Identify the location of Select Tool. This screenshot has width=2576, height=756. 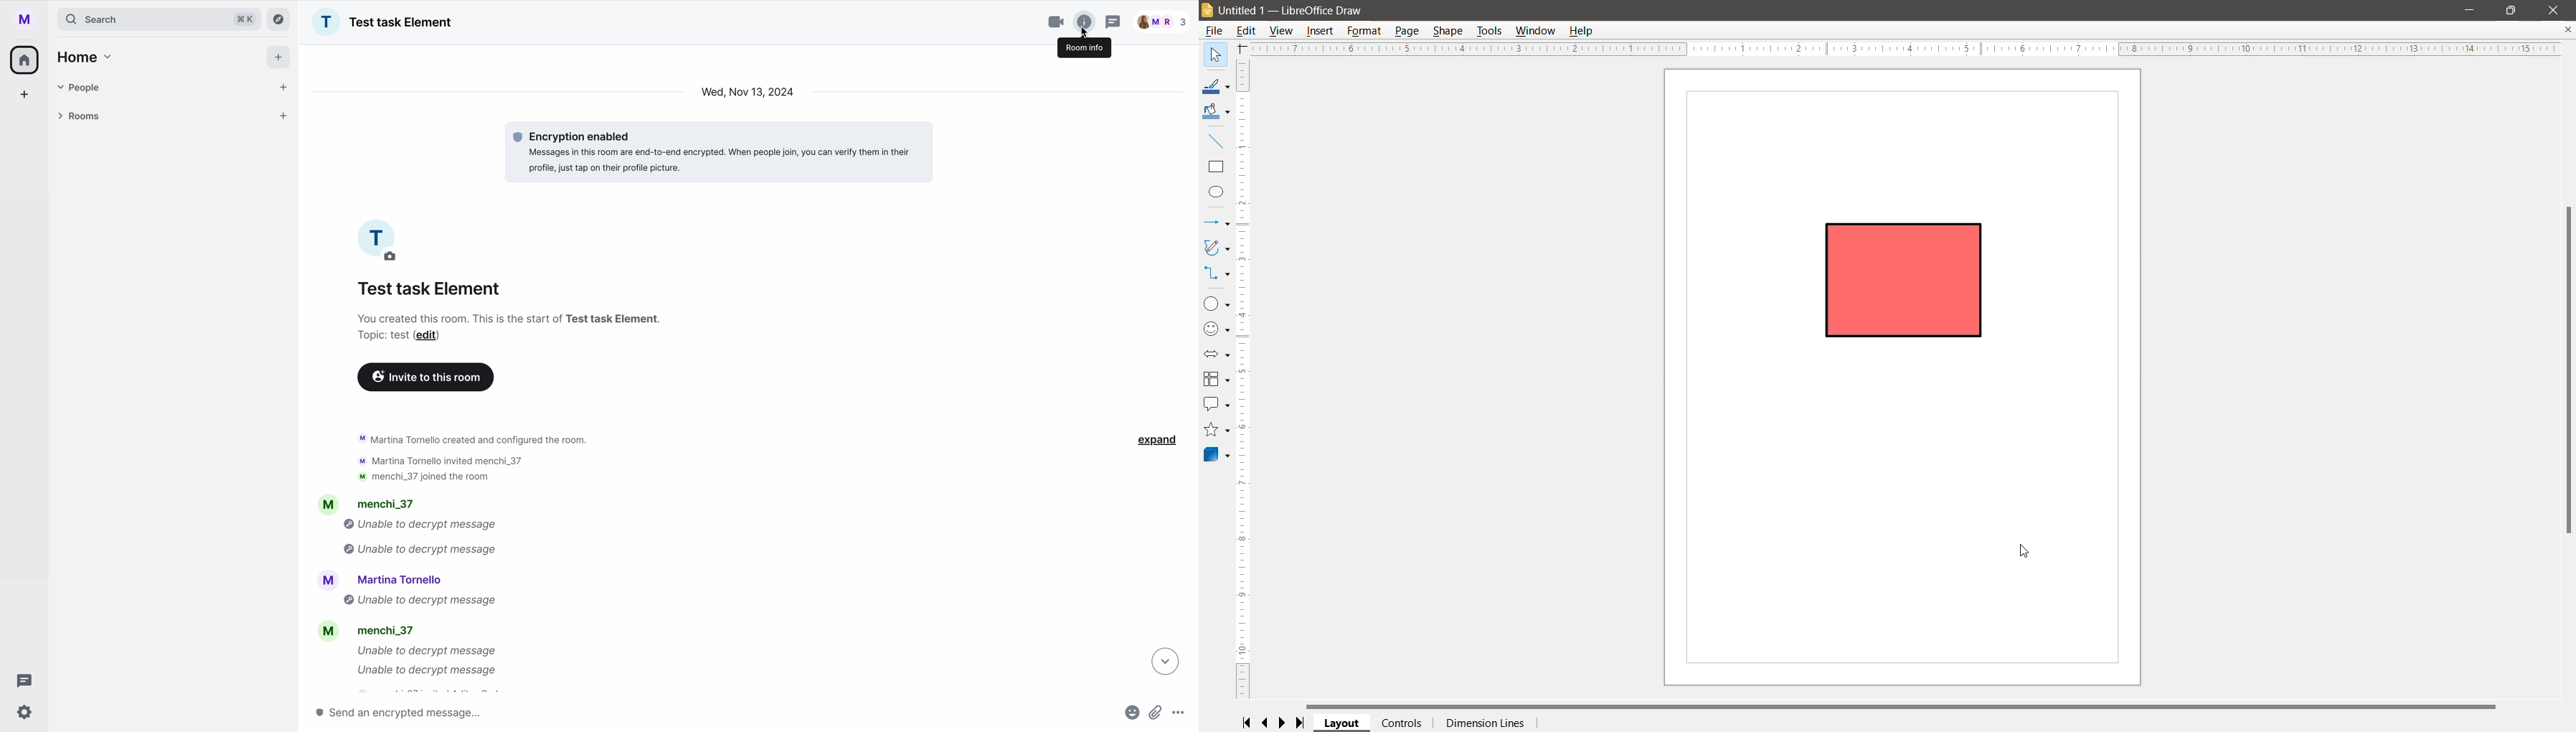
(1217, 55).